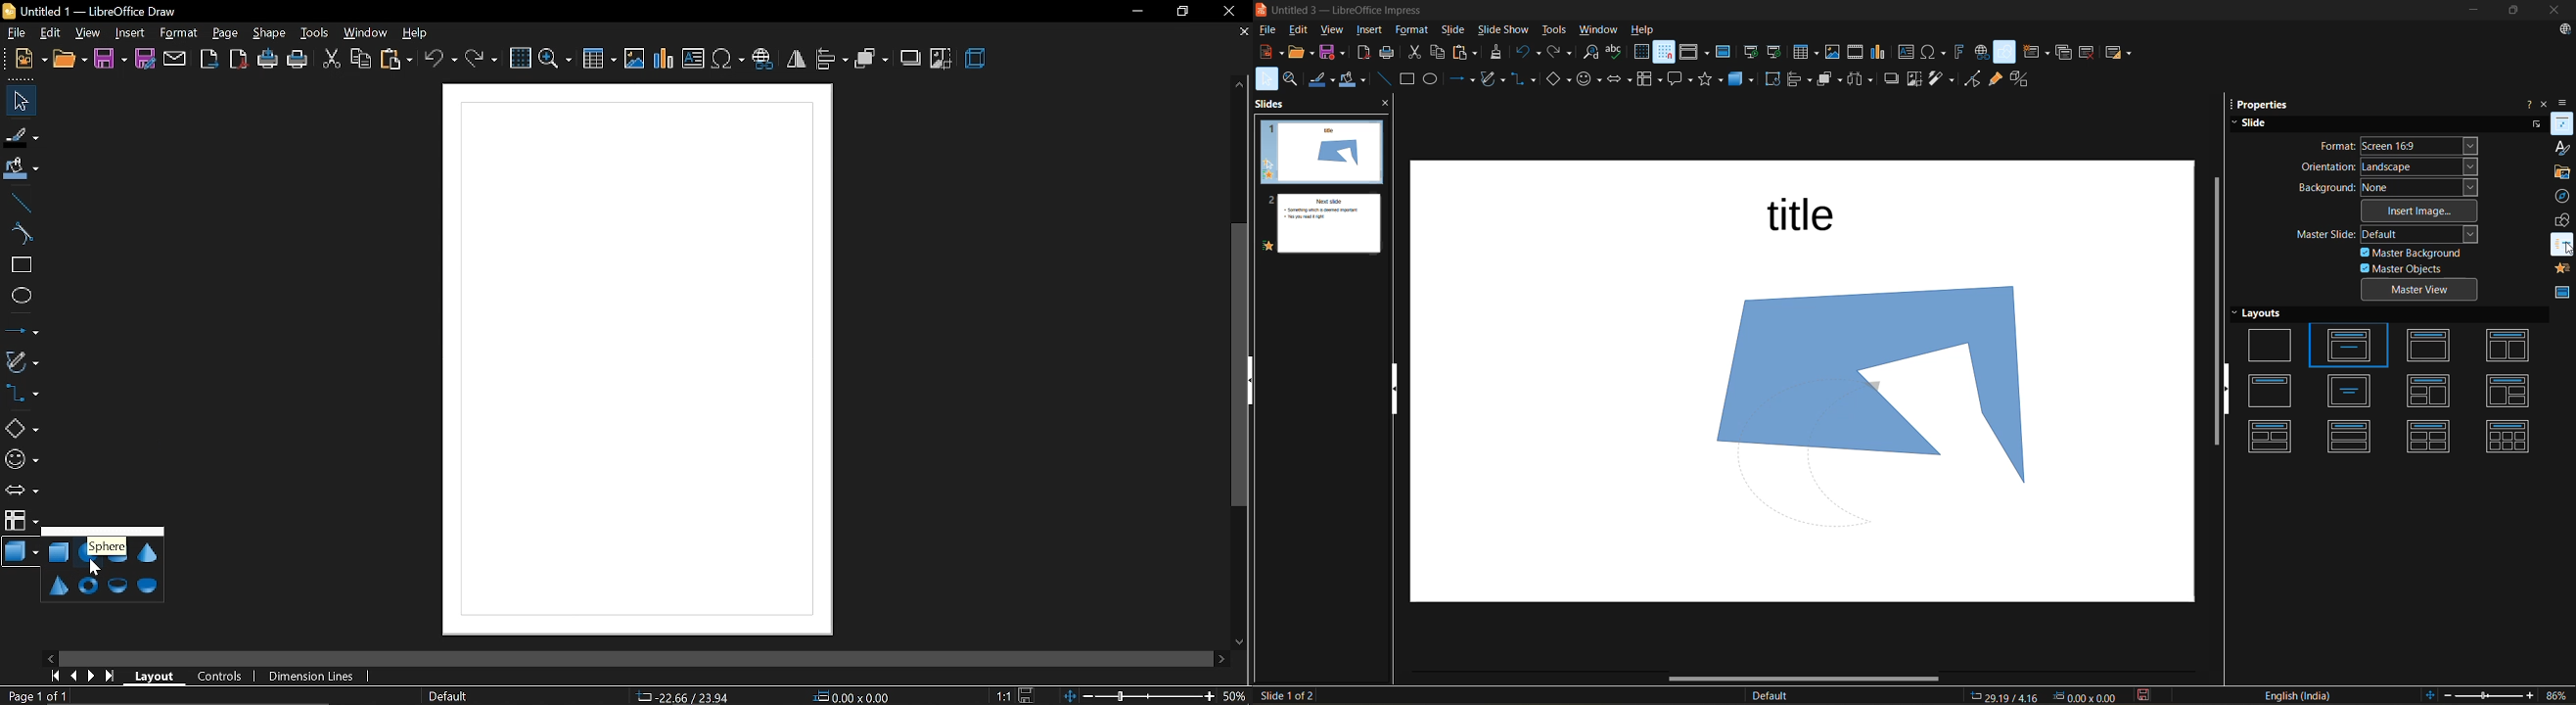 This screenshot has width=2576, height=728. What do you see at coordinates (299, 60) in the screenshot?
I see `print` at bounding box center [299, 60].